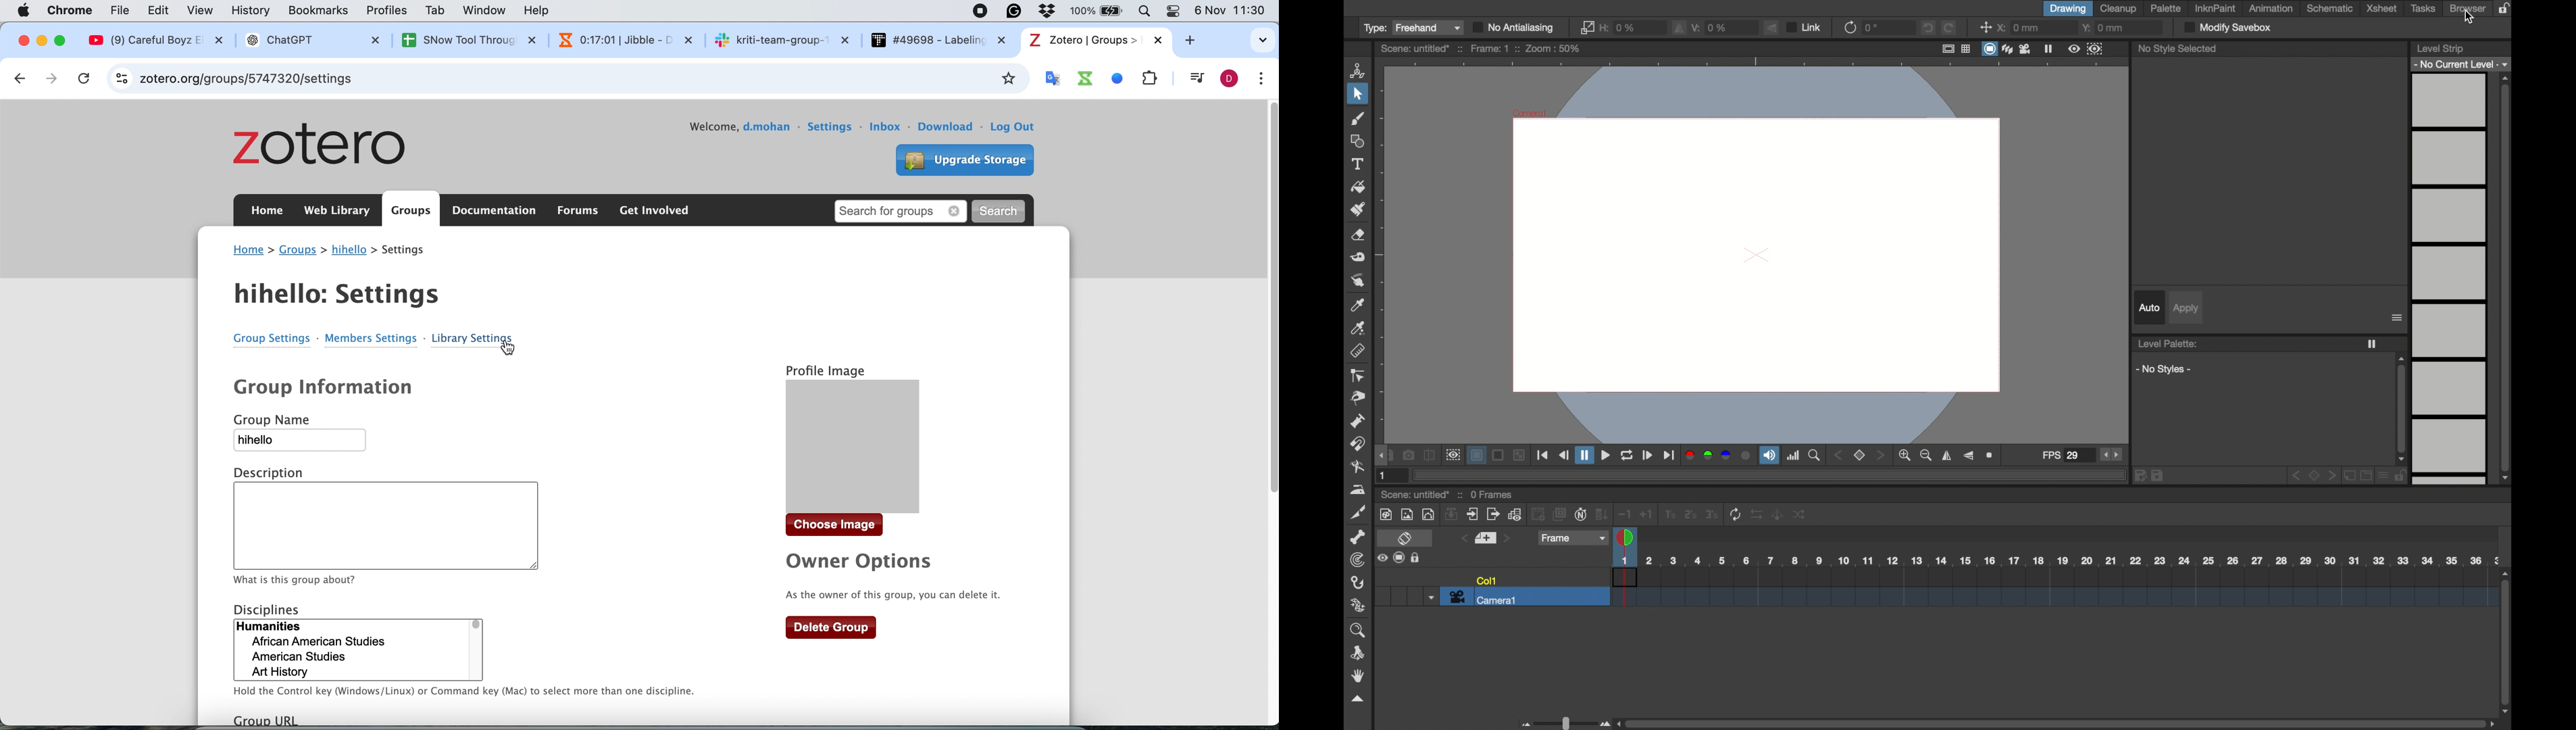 The width and height of the screenshot is (2576, 756). What do you see at coordinates (1257, 322) in the screenshot?
I see `vertical scroll bar` at bounding box center [1257, 322].